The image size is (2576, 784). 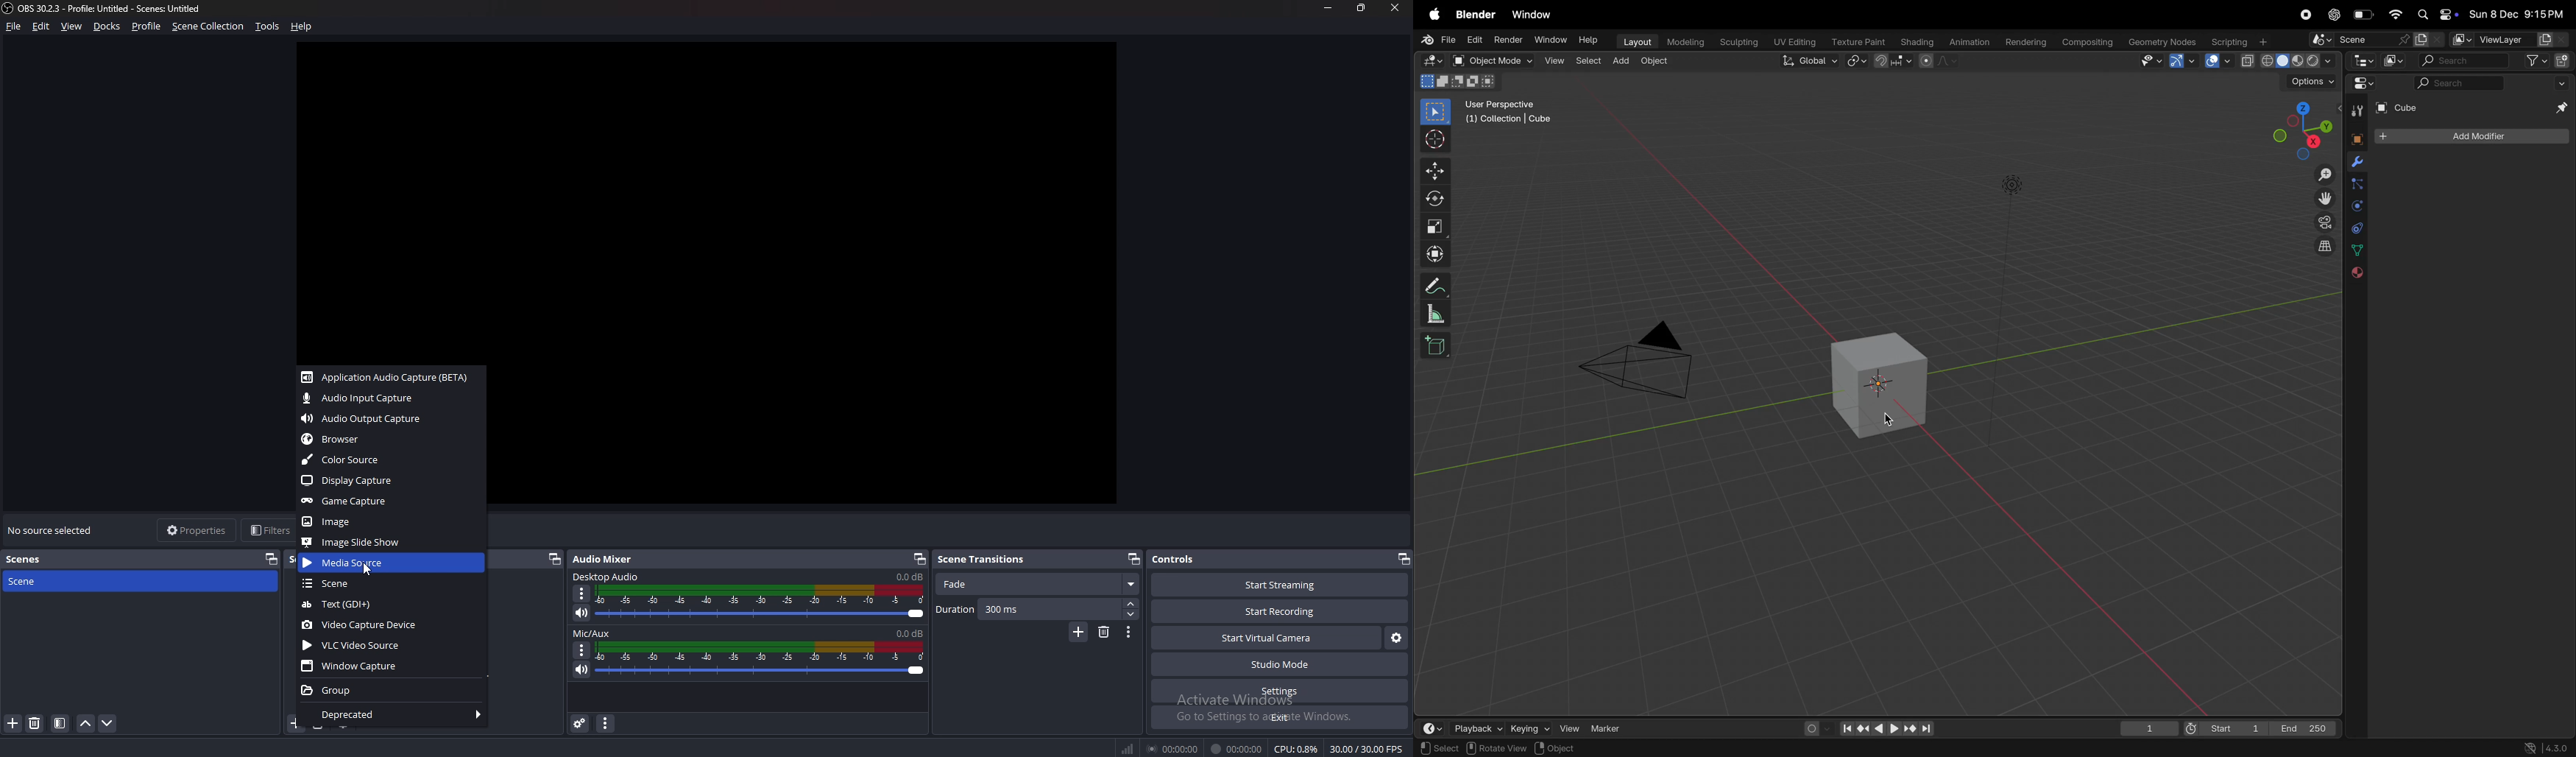 I want to click on move the view, so click(x=2323, y=197).